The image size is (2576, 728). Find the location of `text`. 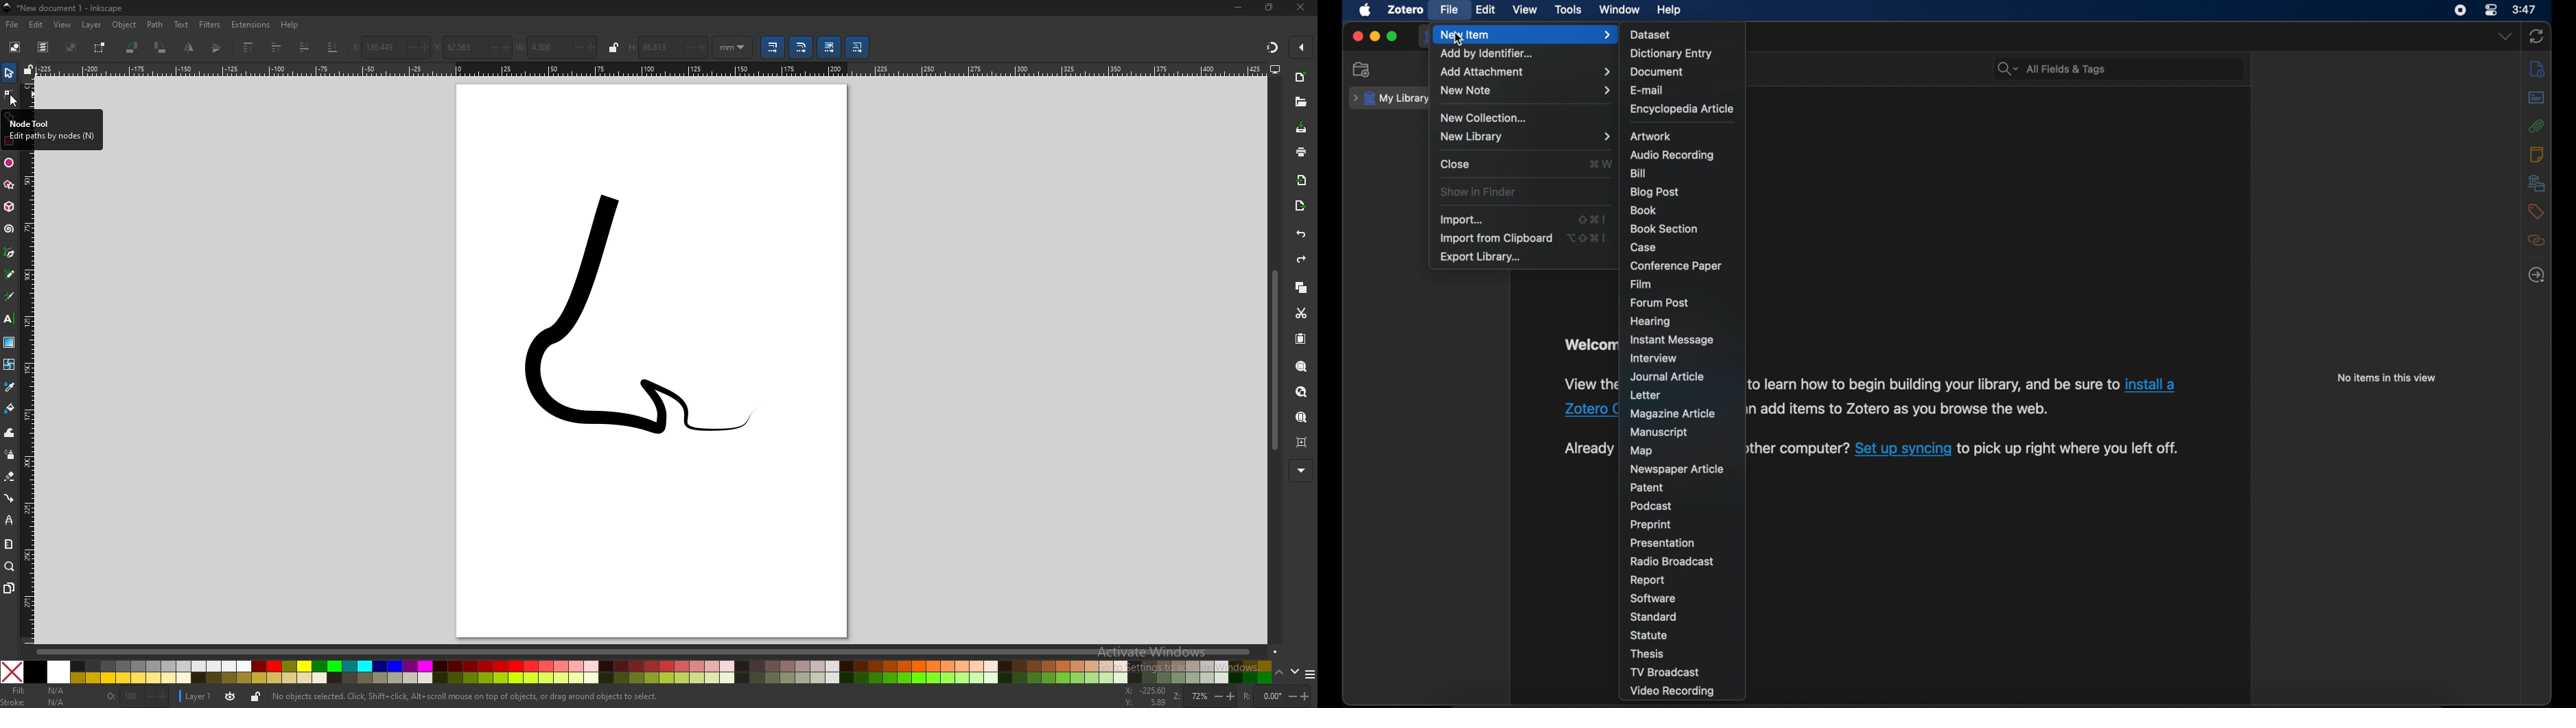

text is located at coordinates (1934, 383).